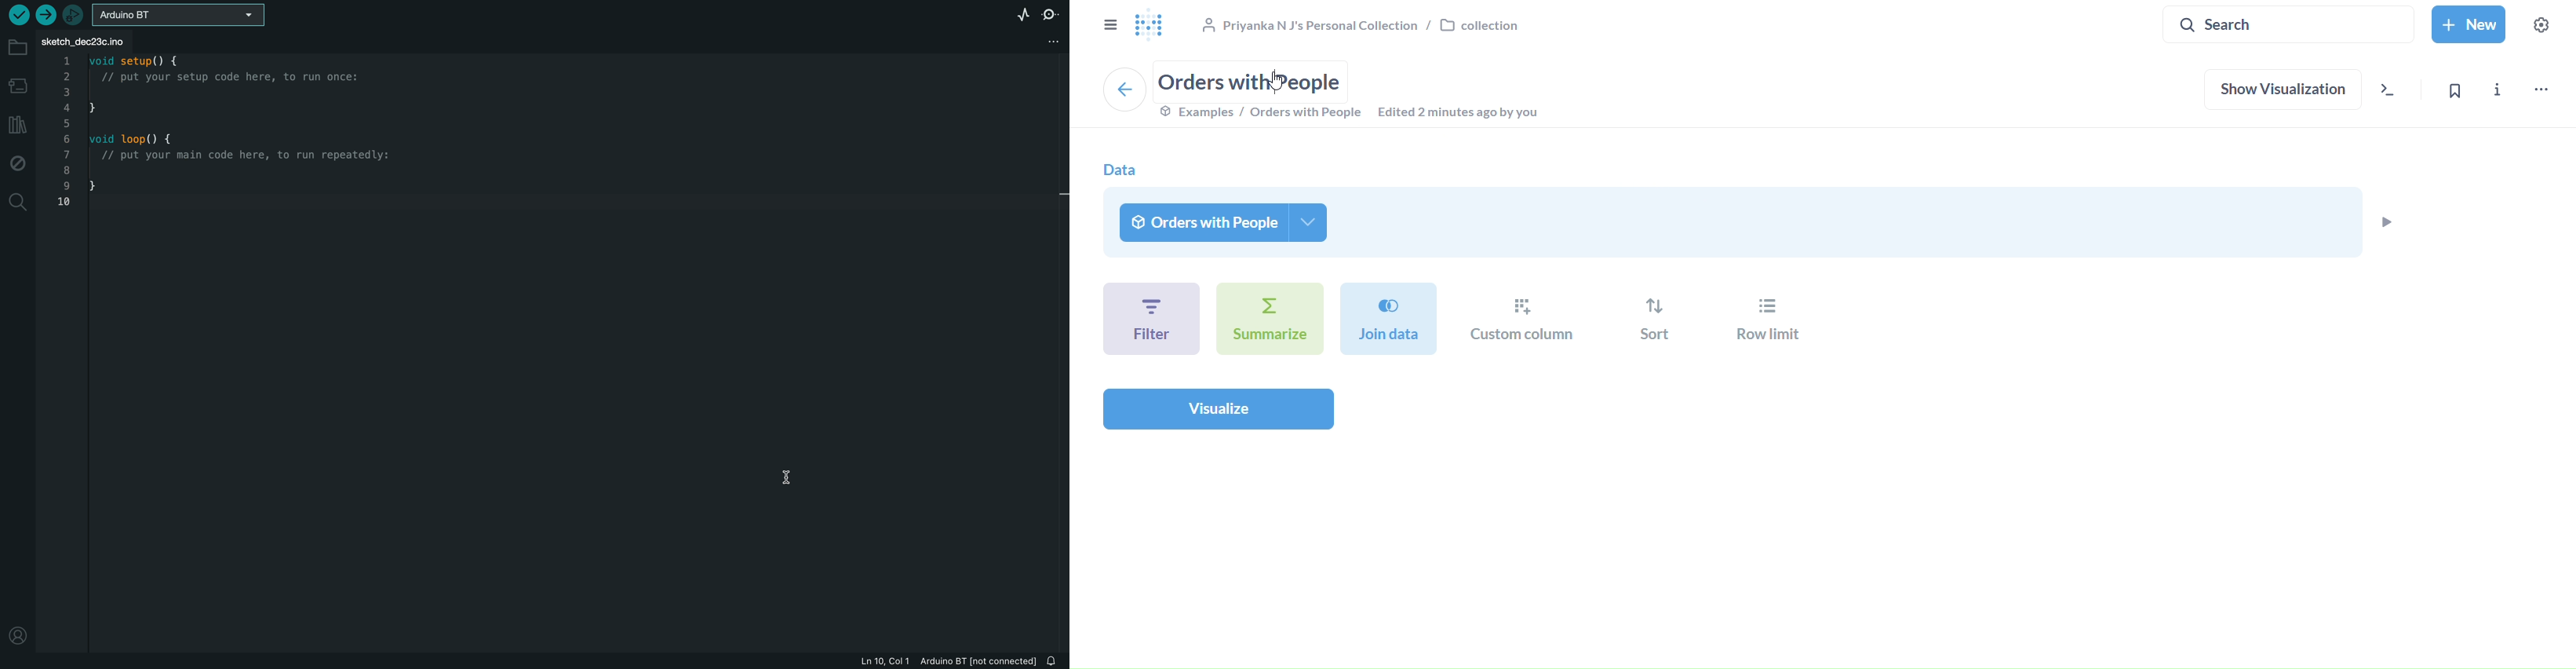 The width and height of the screenshot is (2576, 672). I want to click on board manager, so click(17, 84).